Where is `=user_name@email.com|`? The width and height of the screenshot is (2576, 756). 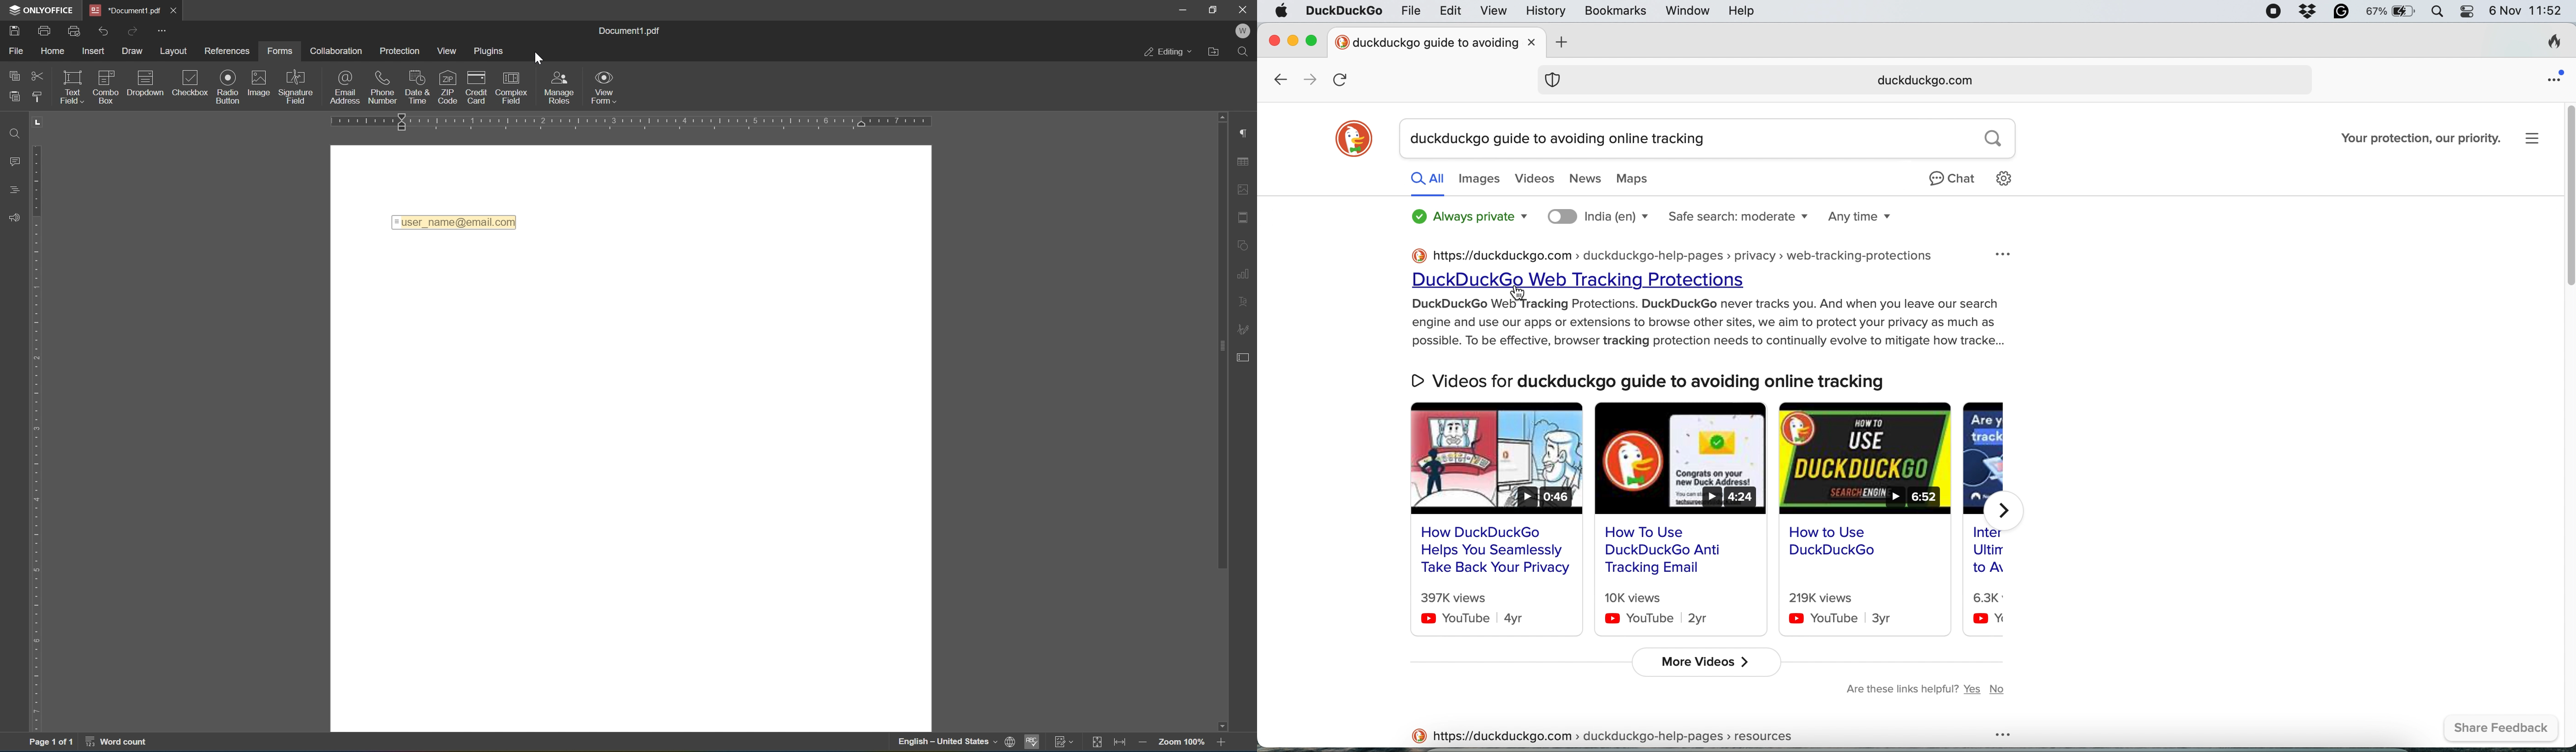 =user_name@email.com| is located at coordinates (466, 222).